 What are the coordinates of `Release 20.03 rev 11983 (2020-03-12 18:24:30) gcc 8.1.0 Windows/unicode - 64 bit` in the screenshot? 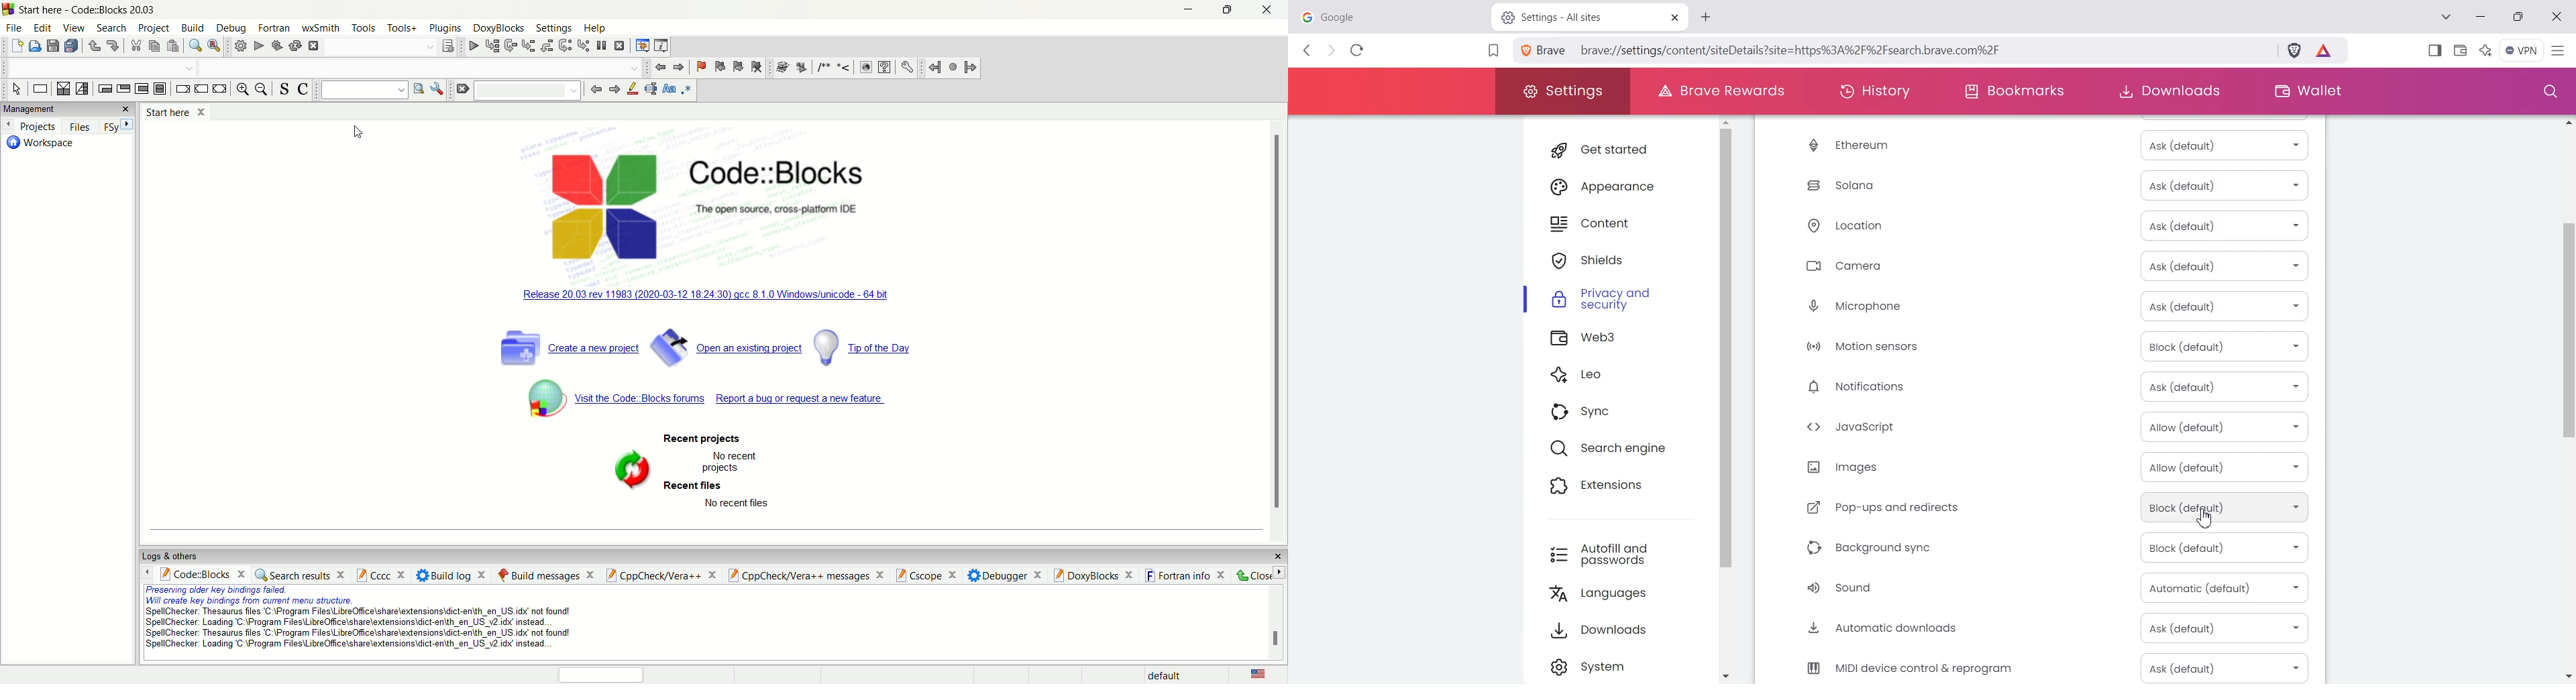 It's located at (707, 294).